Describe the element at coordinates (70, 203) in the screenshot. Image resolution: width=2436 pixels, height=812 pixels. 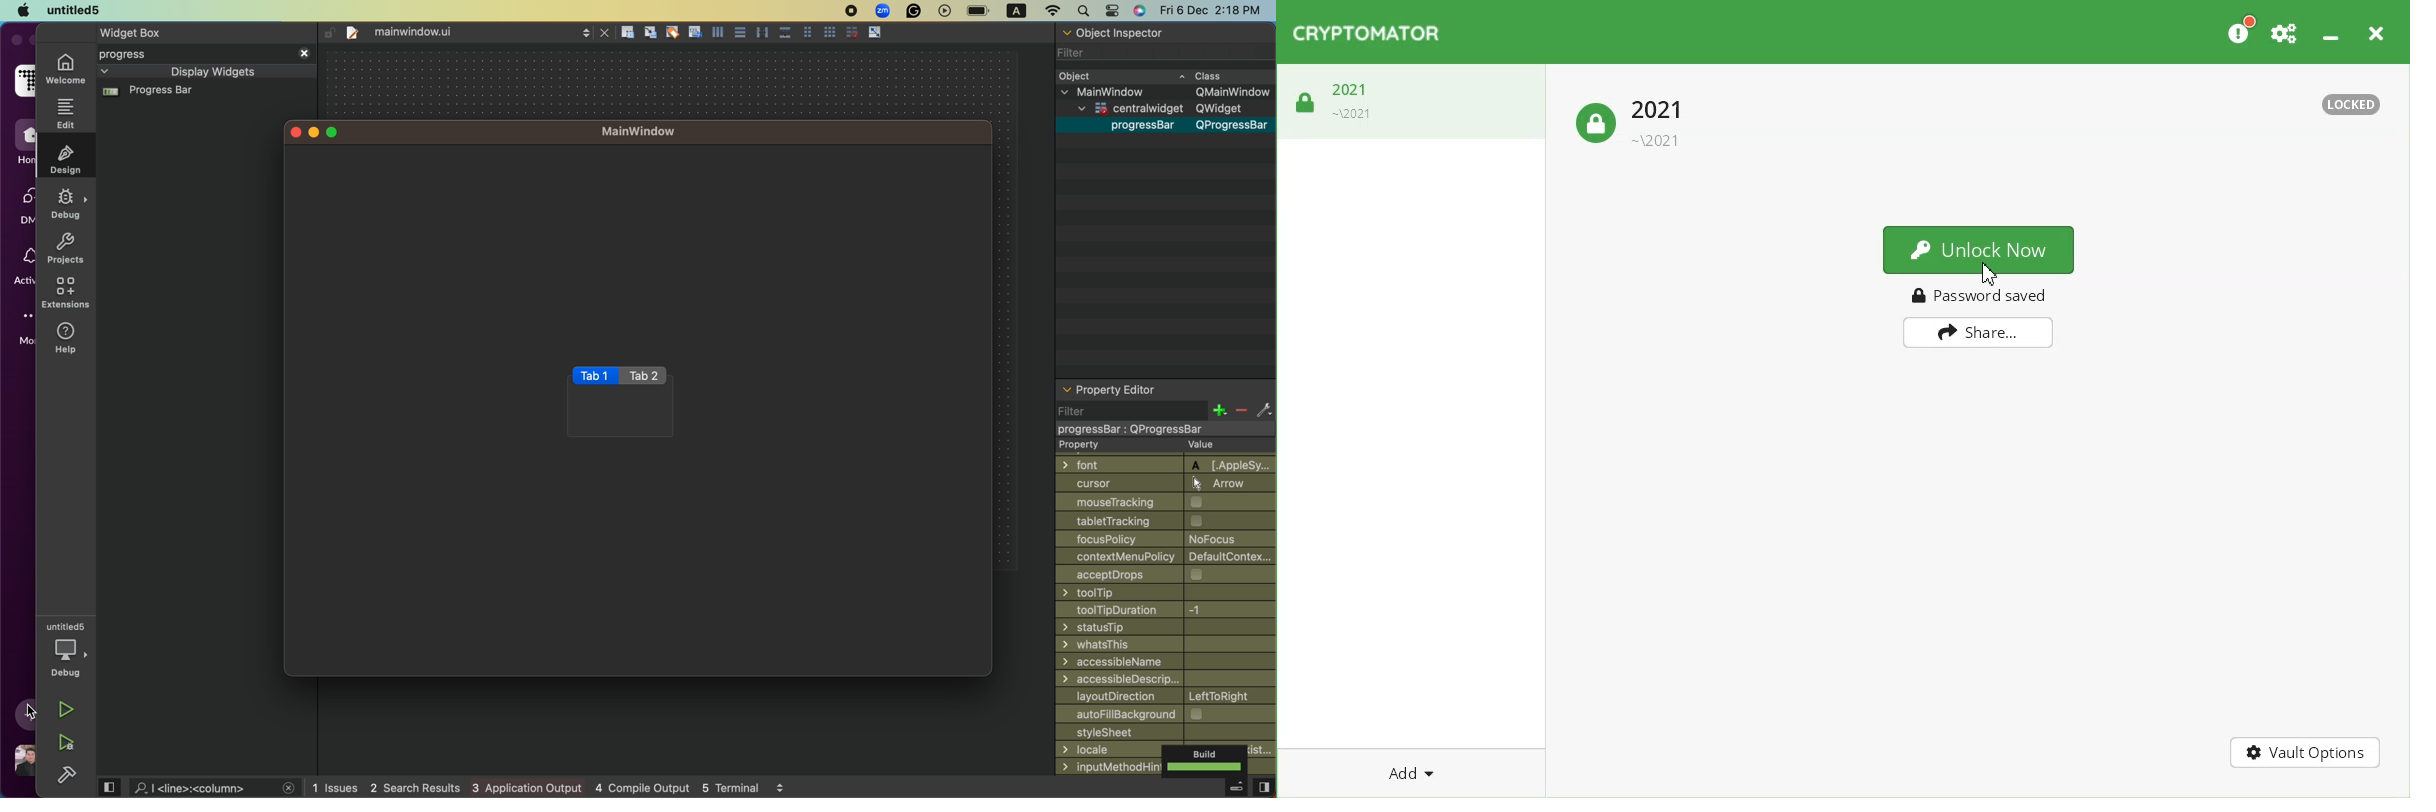
I see `debug` at that location.